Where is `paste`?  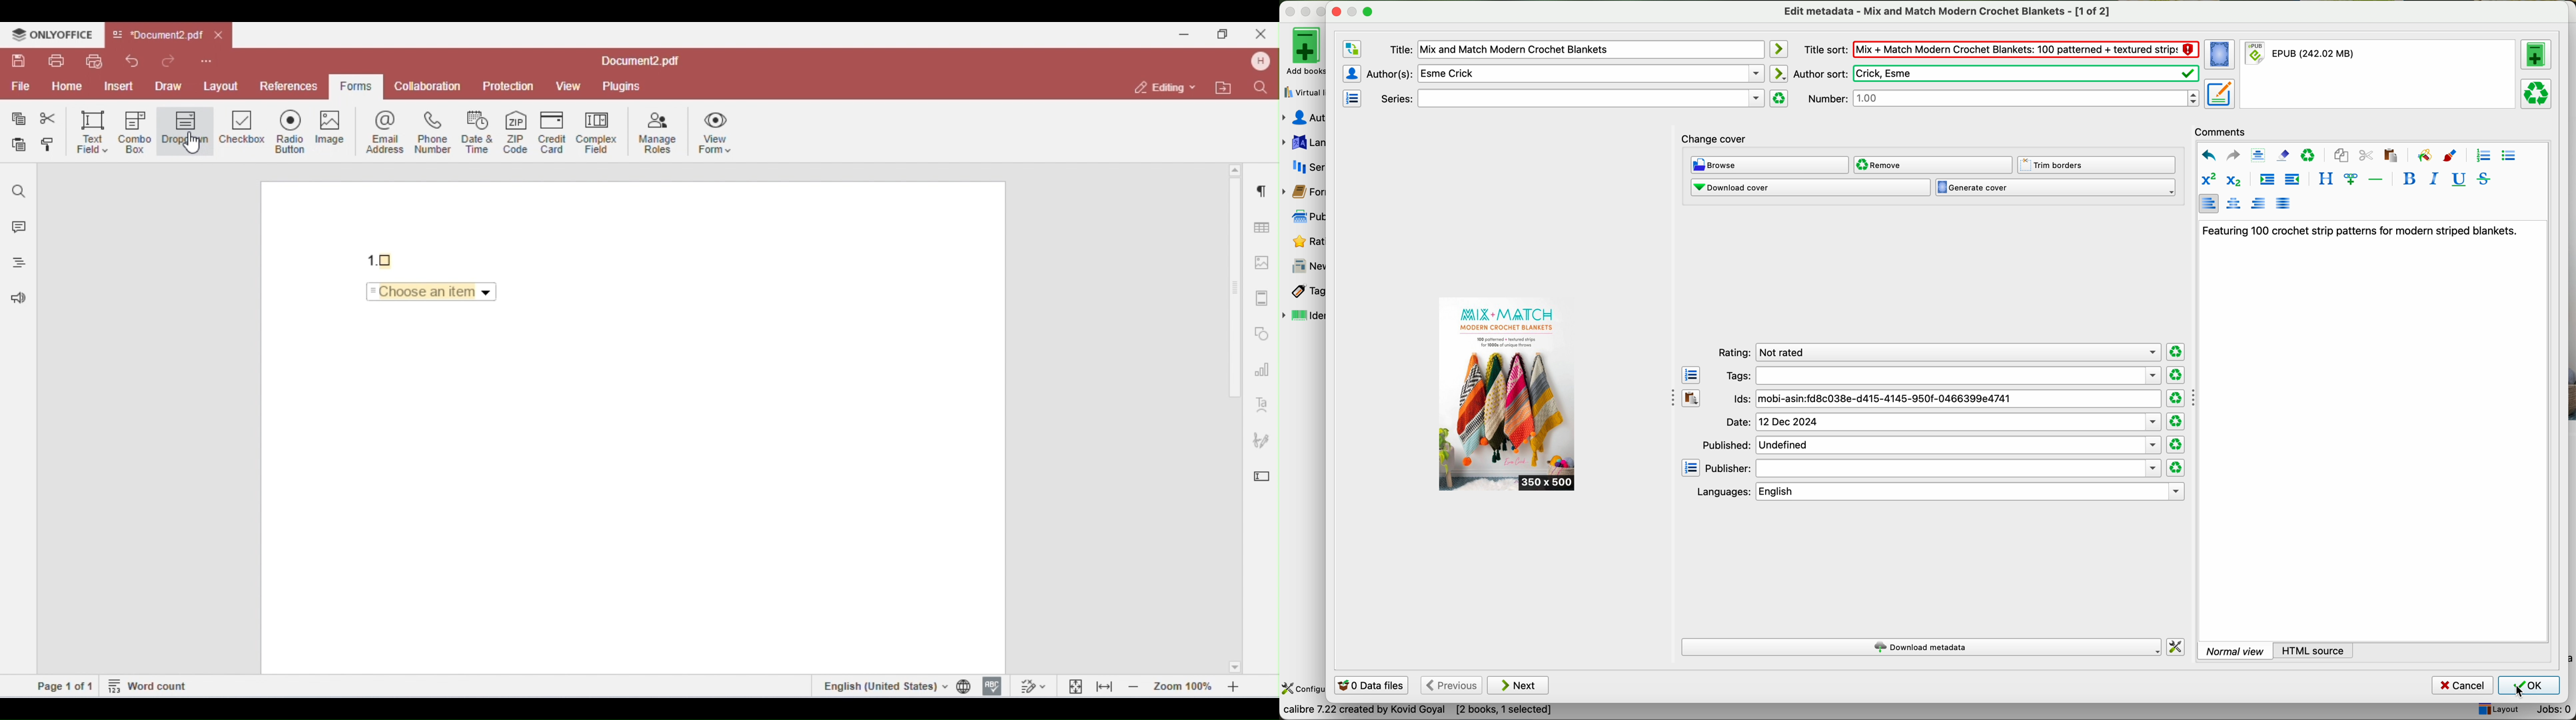 paste is located at coordinates (2390, 155).